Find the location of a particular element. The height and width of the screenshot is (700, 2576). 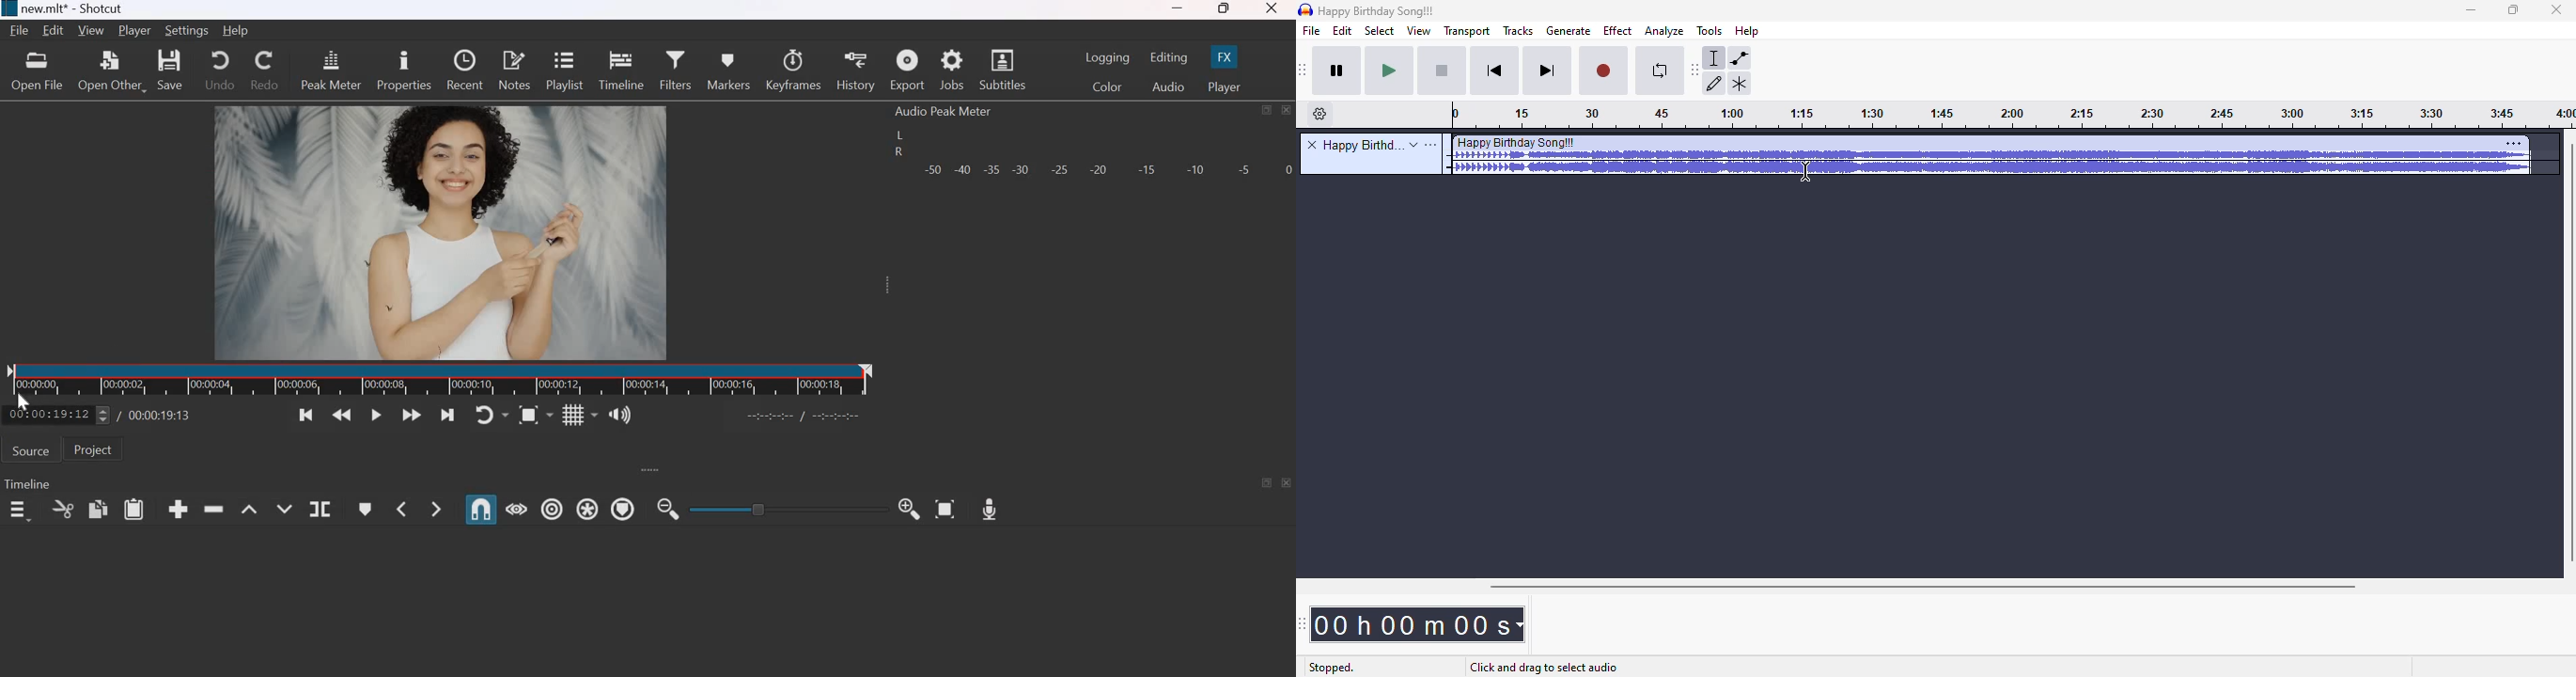

transport is located at coordinates (1465, 31).